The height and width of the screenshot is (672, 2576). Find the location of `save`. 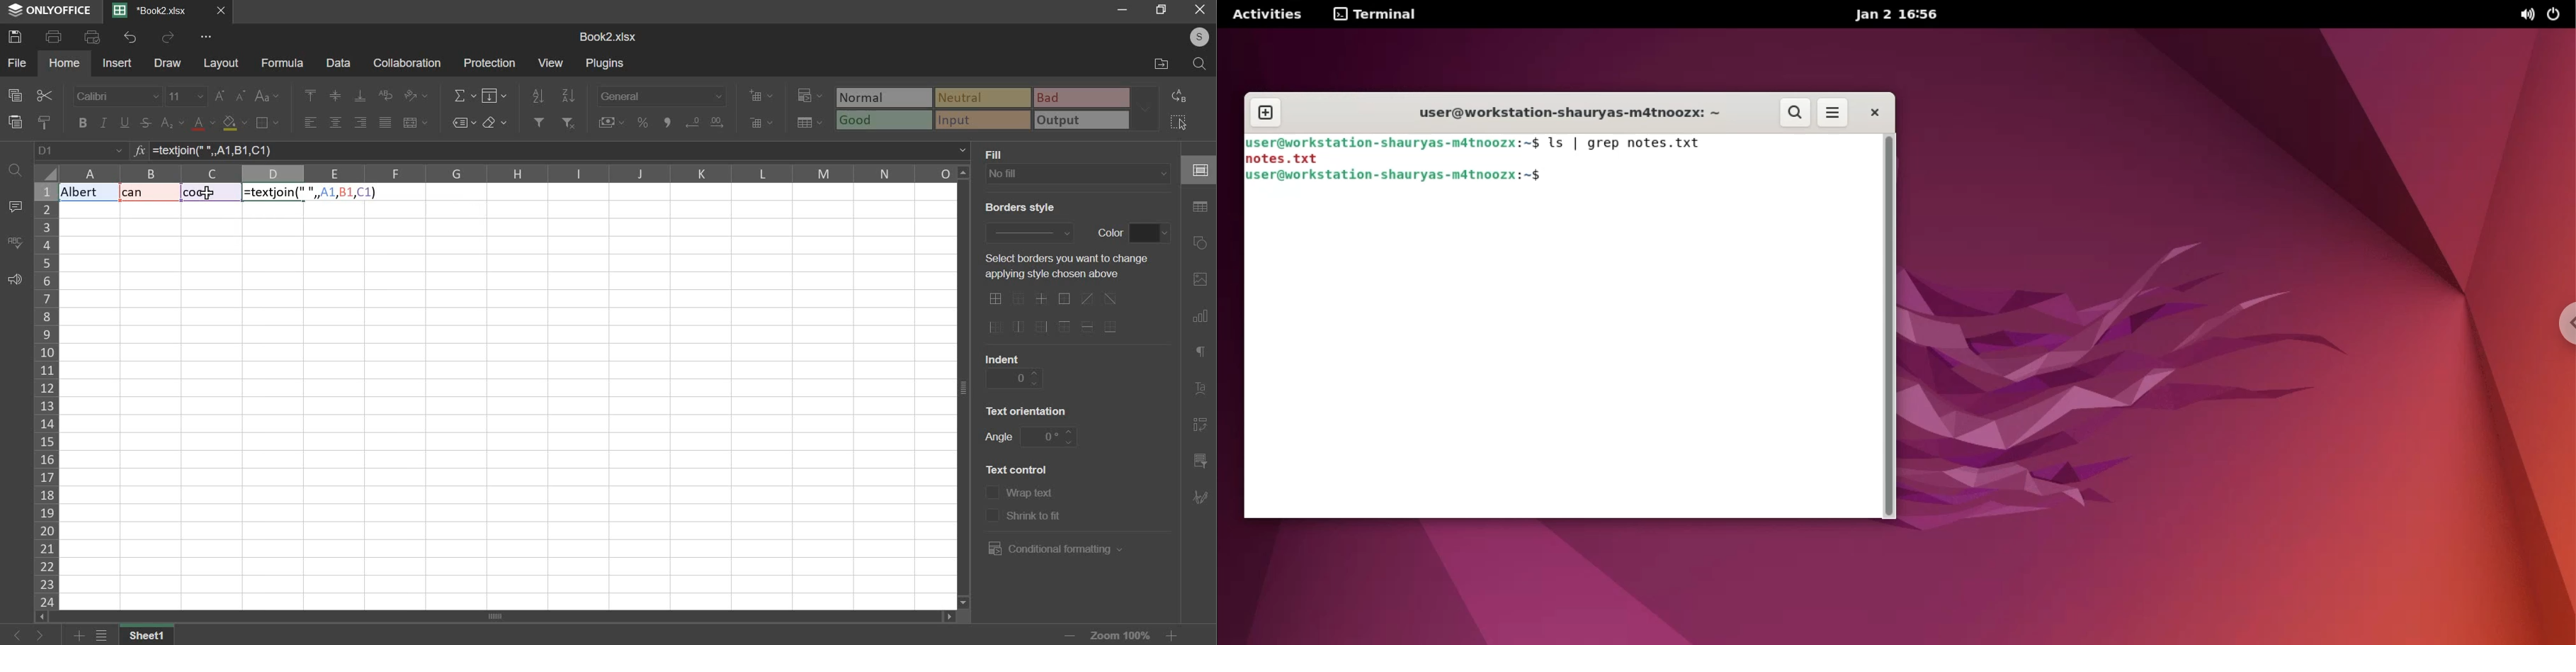

save is located at coordinates (18, 36).